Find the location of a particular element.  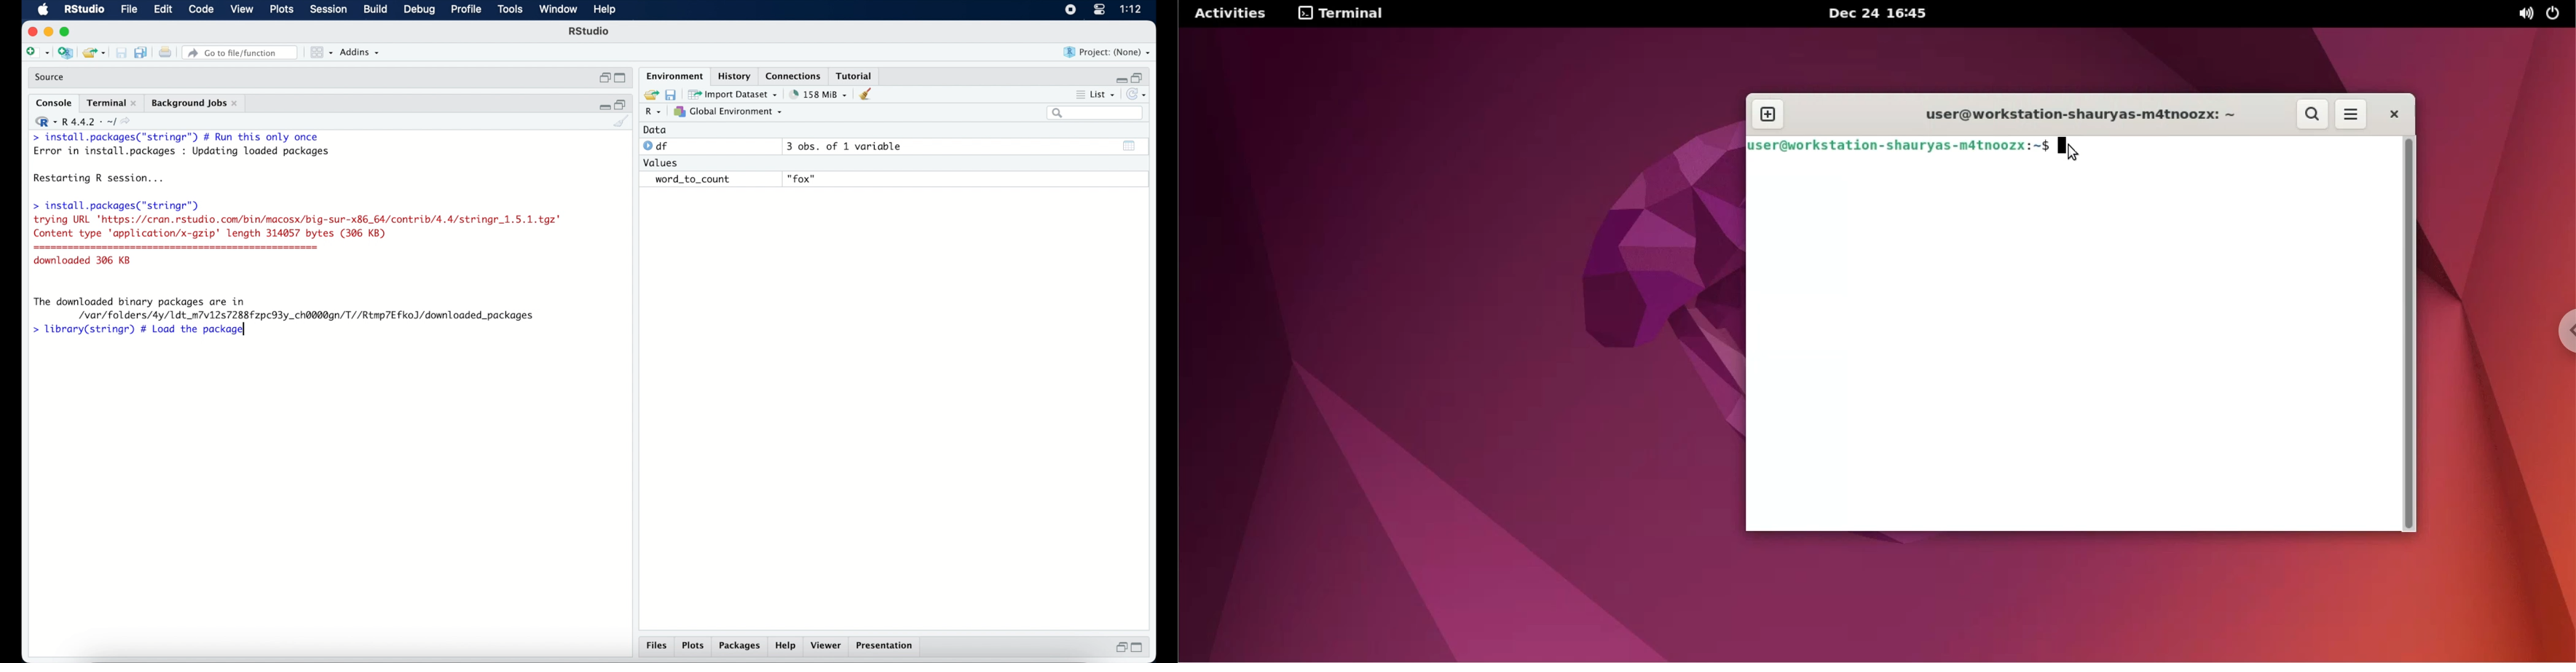

viewer is located at coordinates (827, 646).